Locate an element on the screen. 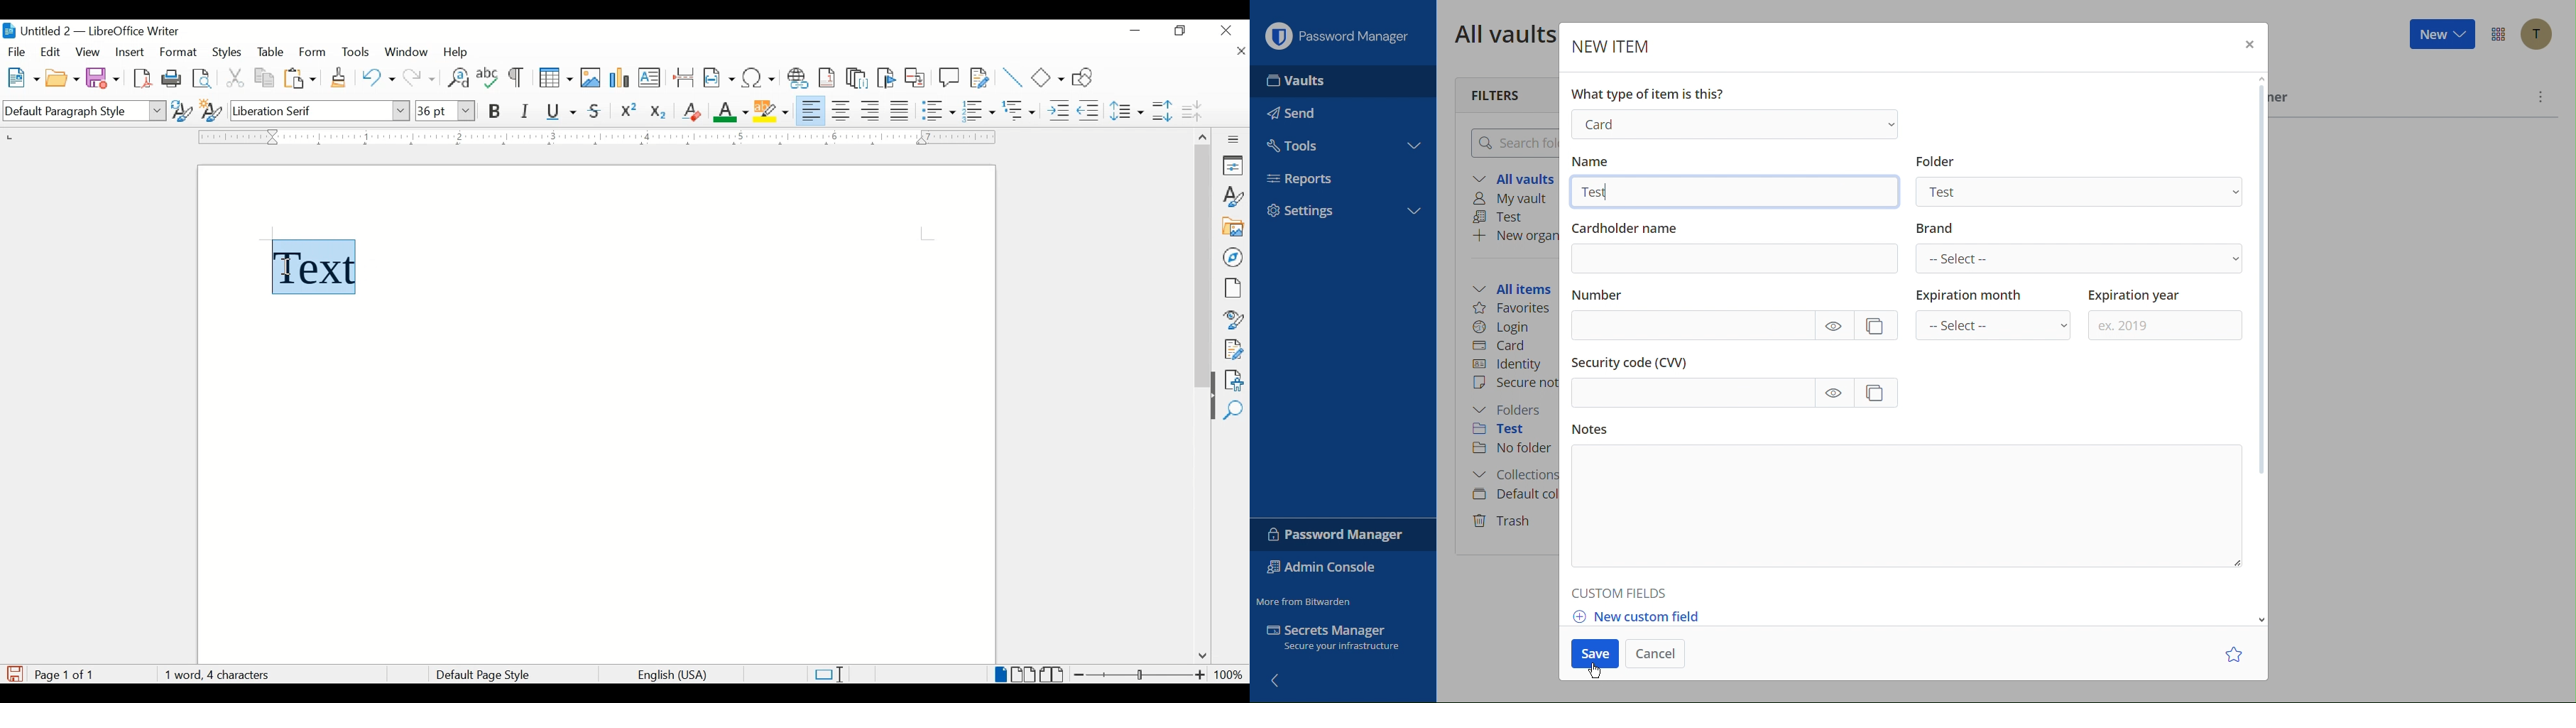 This screenshot has height=728, width=2576. close is located at coordinates (1227, 29).